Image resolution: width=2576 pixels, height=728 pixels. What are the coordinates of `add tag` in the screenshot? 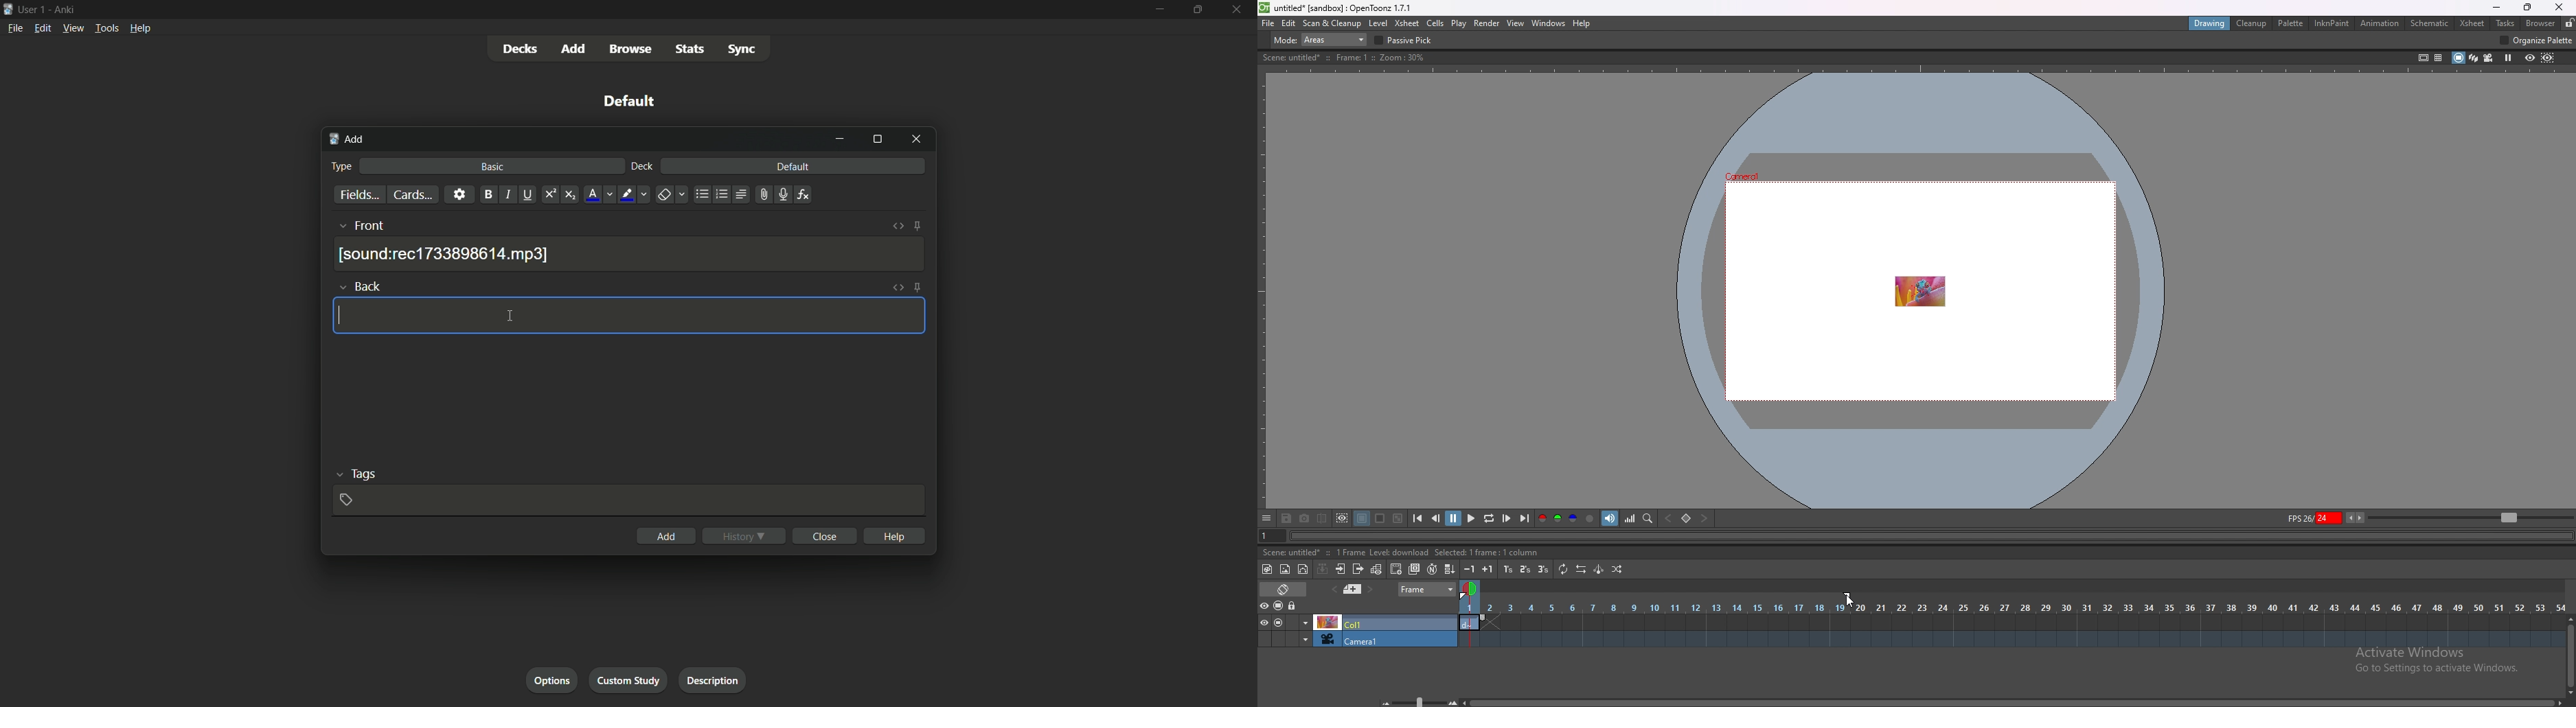 It's located at (346, 499).